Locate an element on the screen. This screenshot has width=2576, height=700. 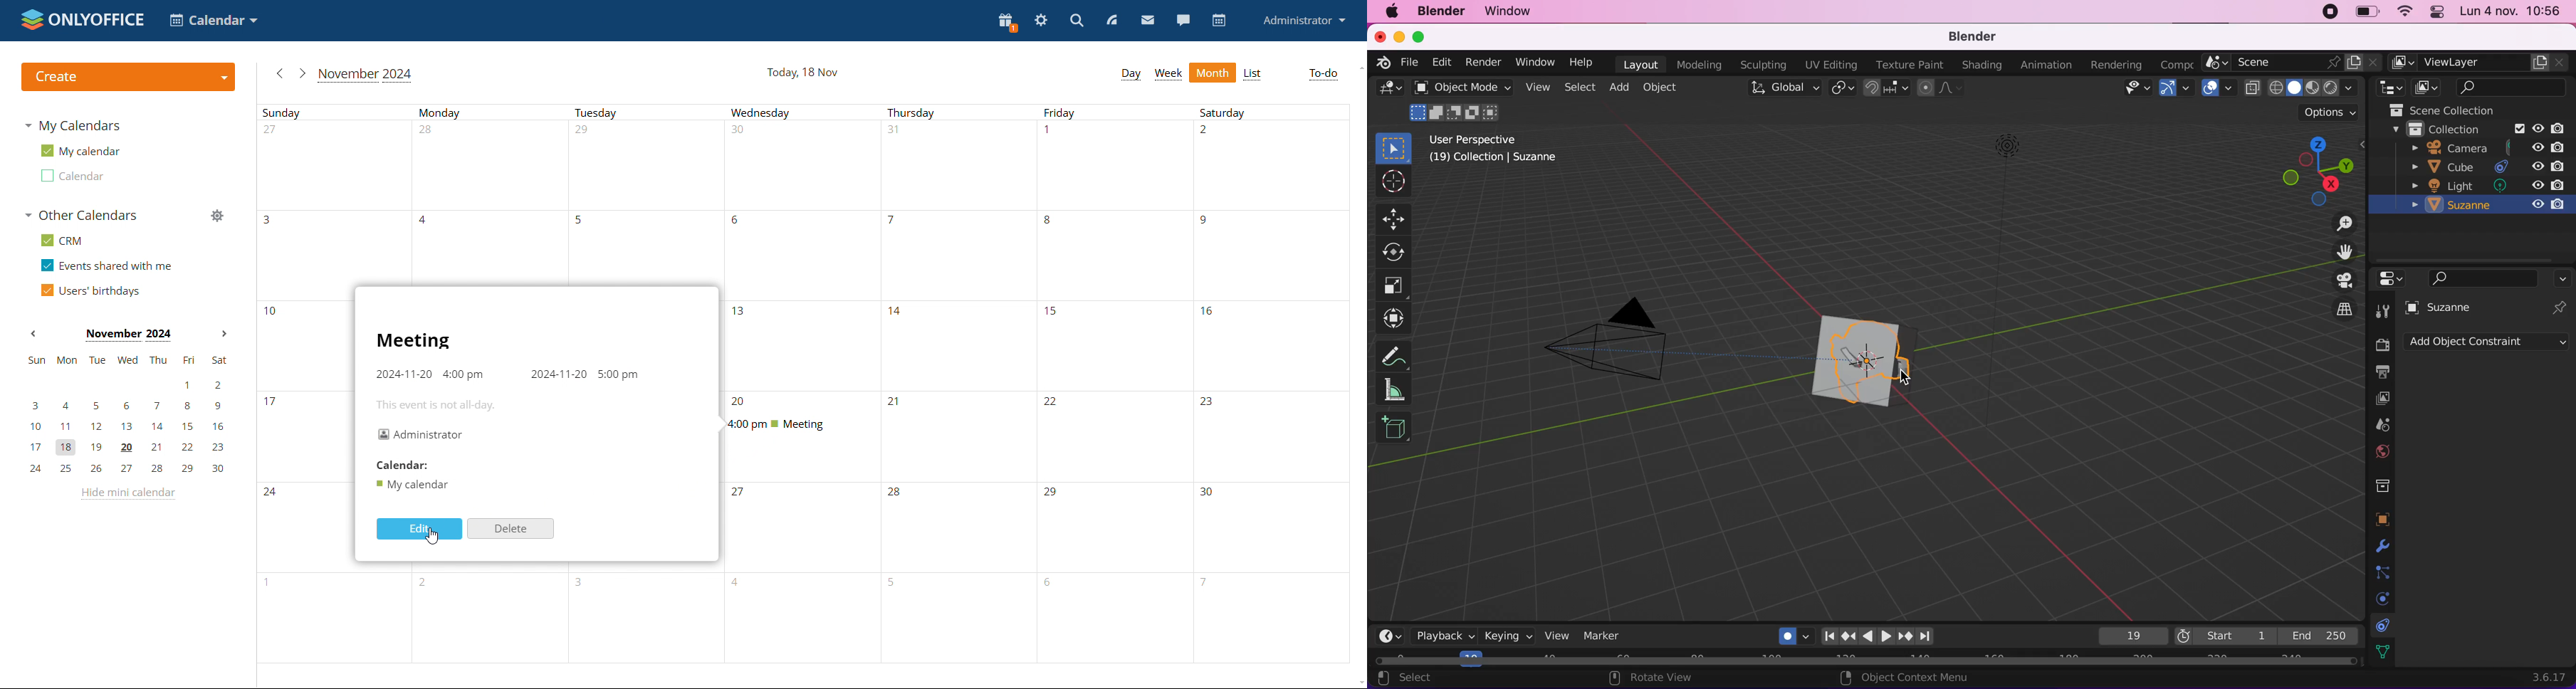
battery is located at coordinates (2364, 12).